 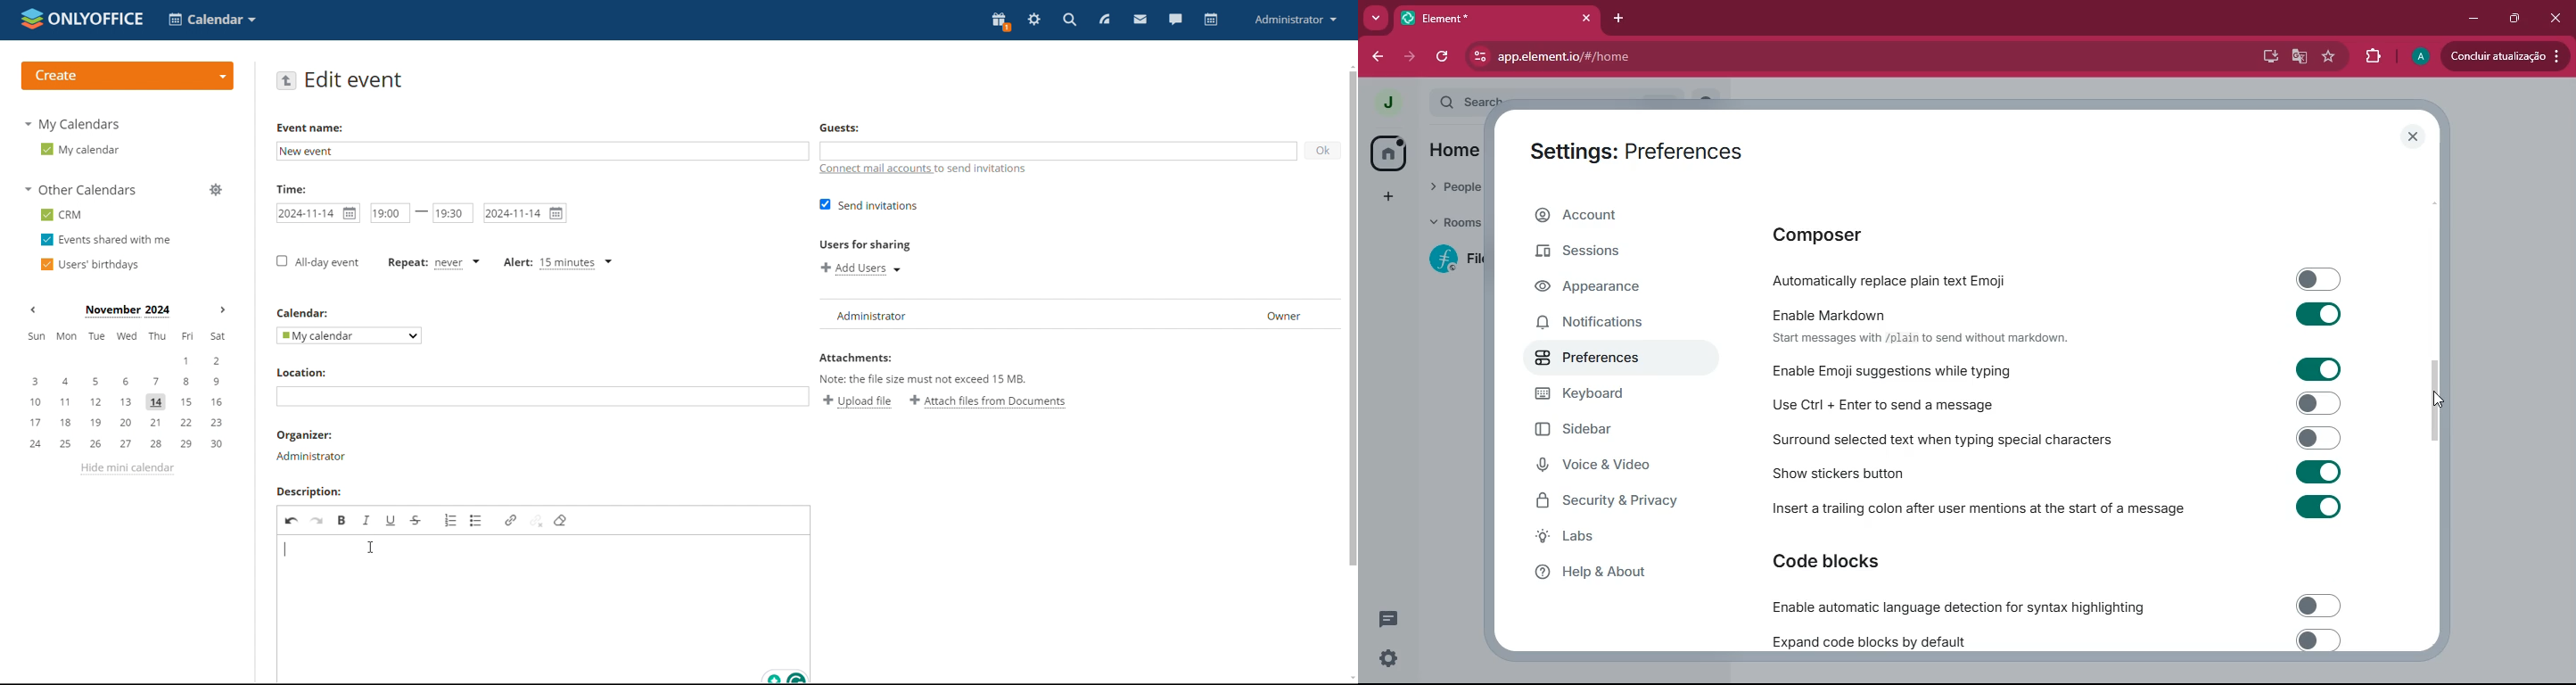 What do you see at coordinates (543, 397) in the screenshot?
I see `add location` at bounding box center [543, 397].